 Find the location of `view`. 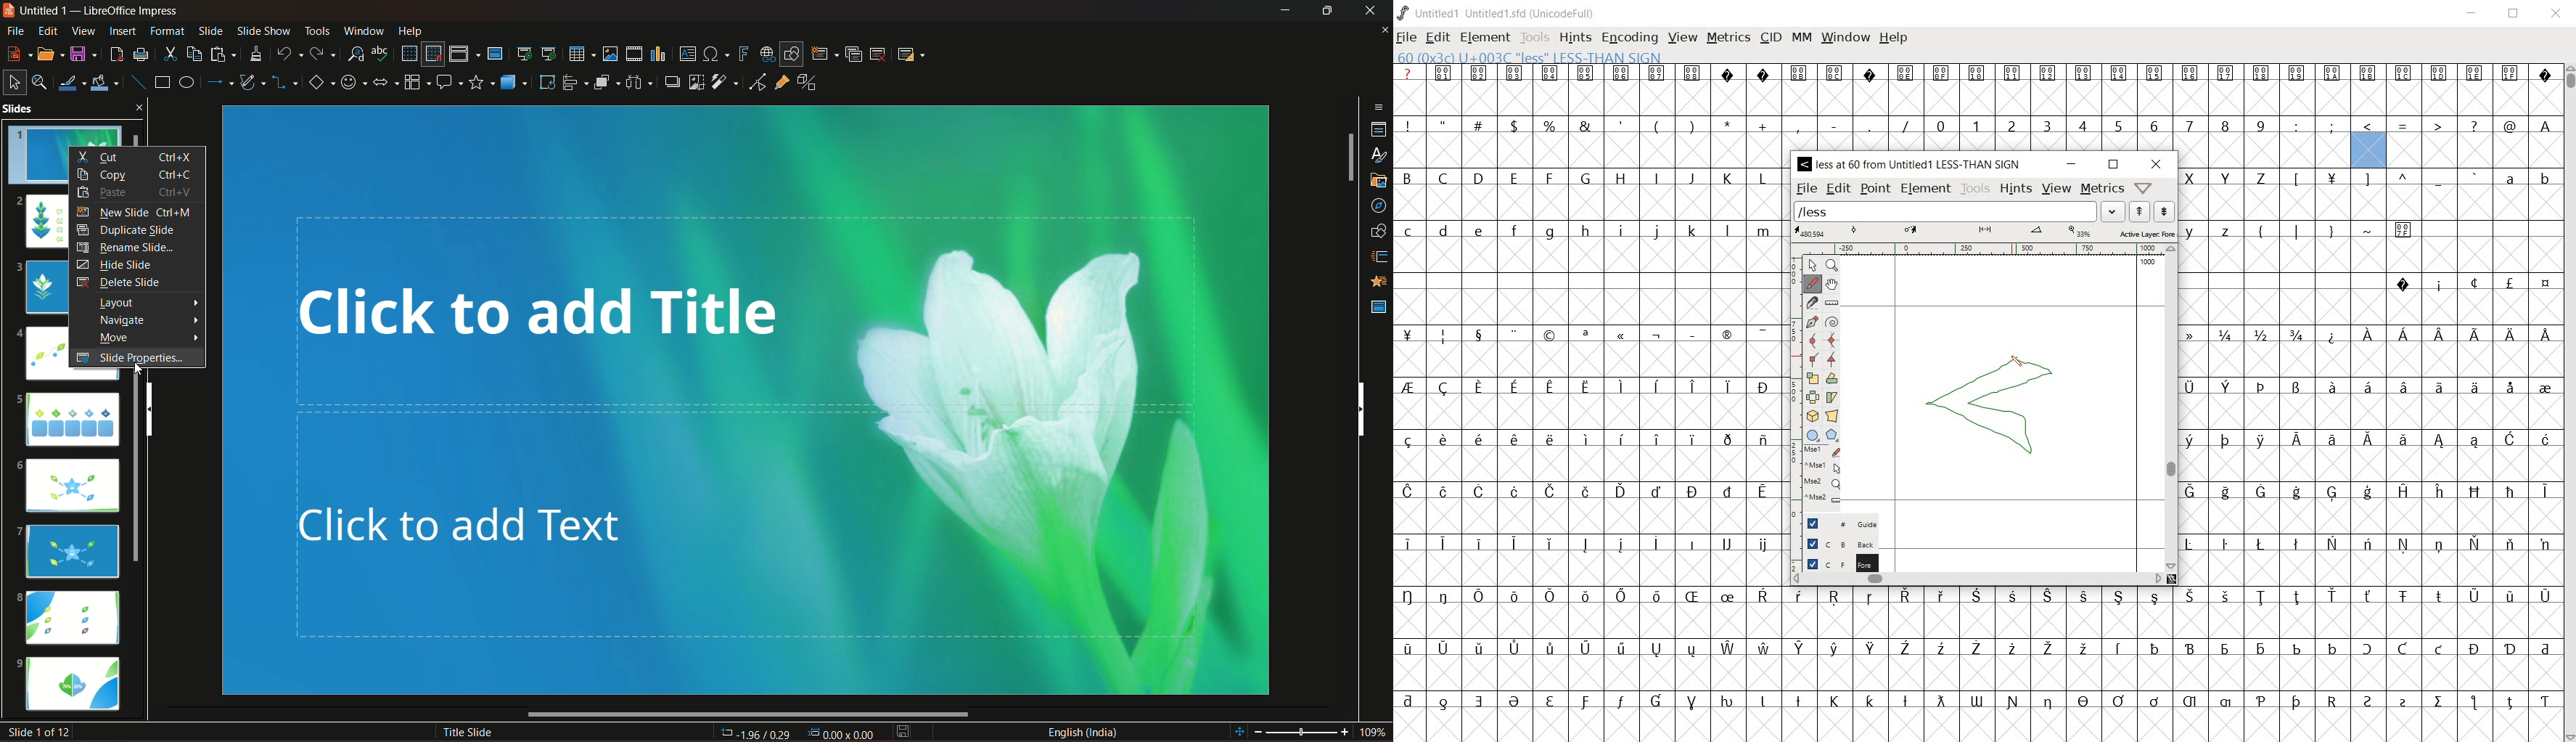

view is located at coordinates (2057, 187).